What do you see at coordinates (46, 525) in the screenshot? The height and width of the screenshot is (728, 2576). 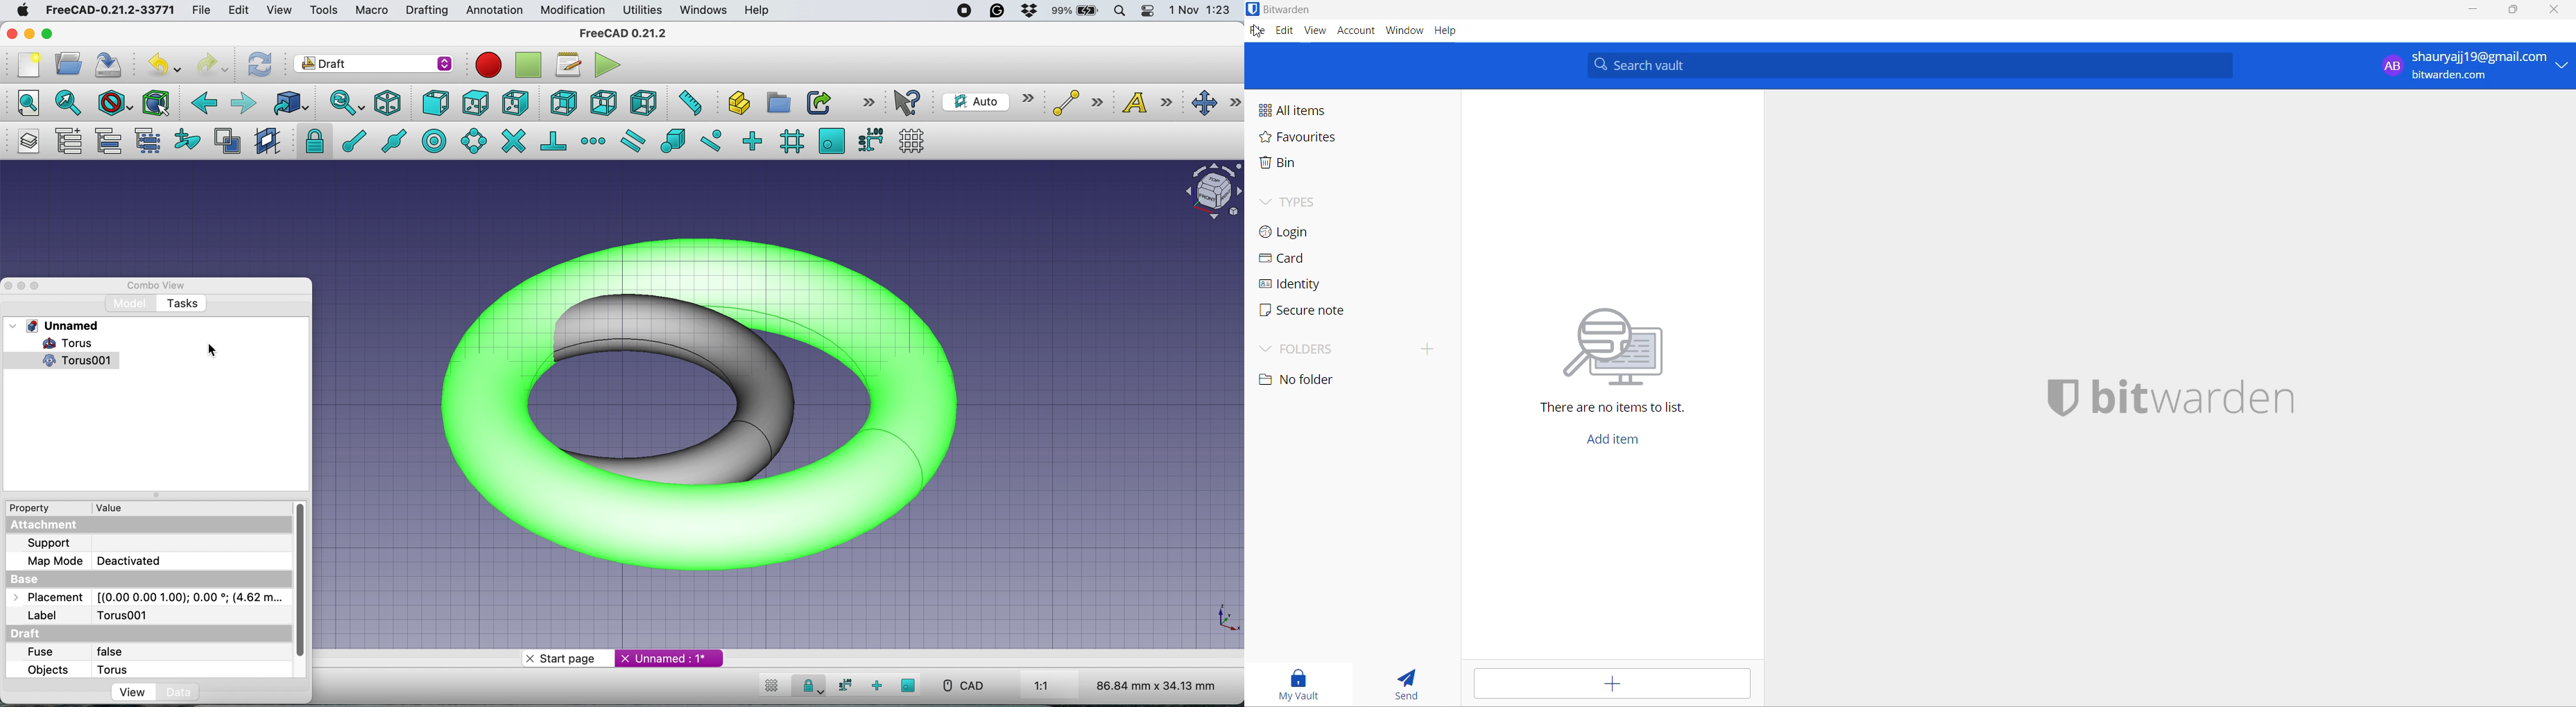 I see `Attachment` at bounding box center [46, 525].